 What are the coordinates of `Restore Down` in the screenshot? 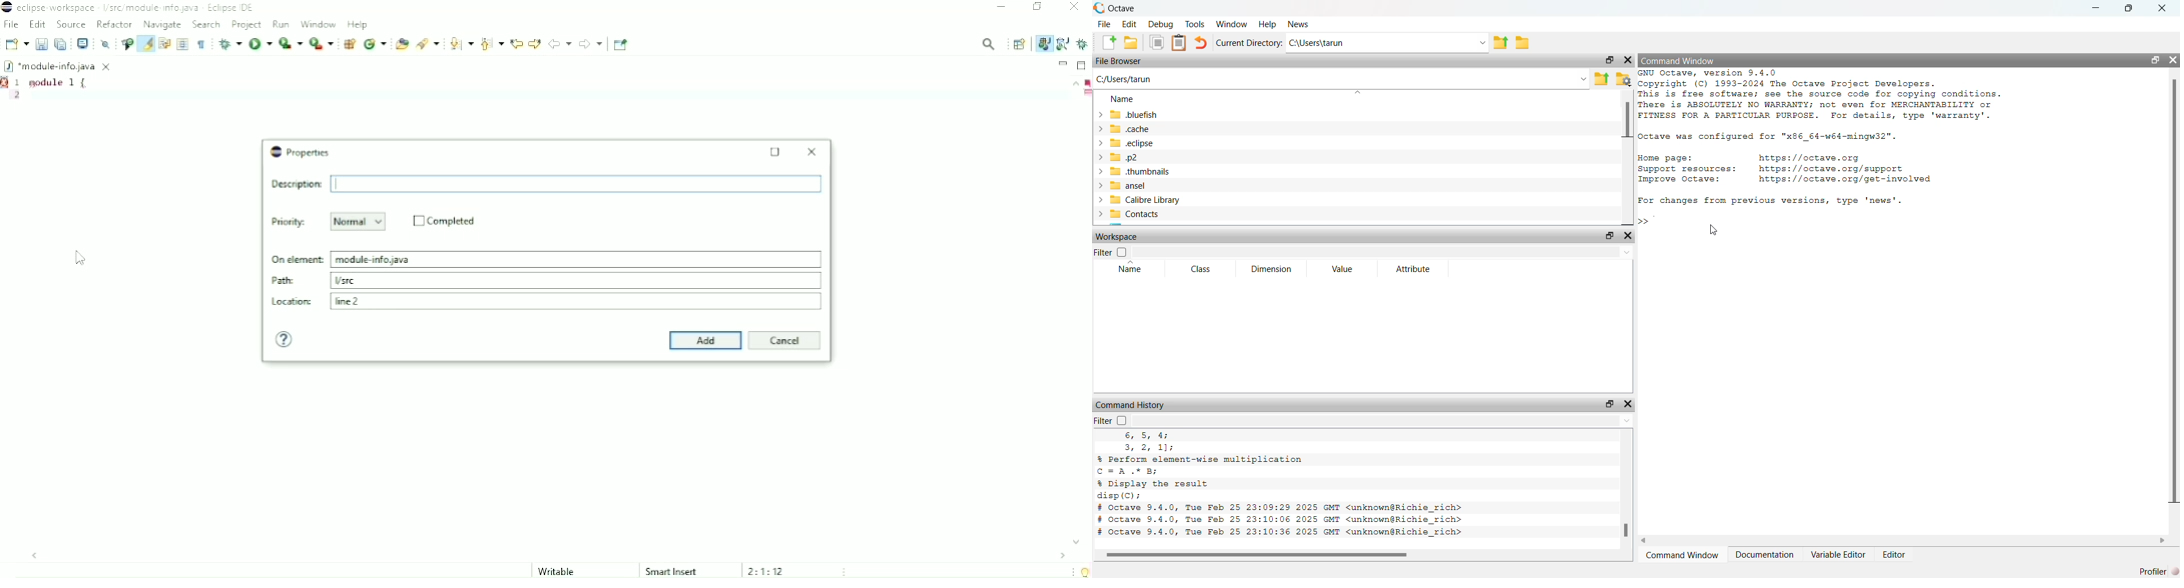 It's located at (1609, 60).